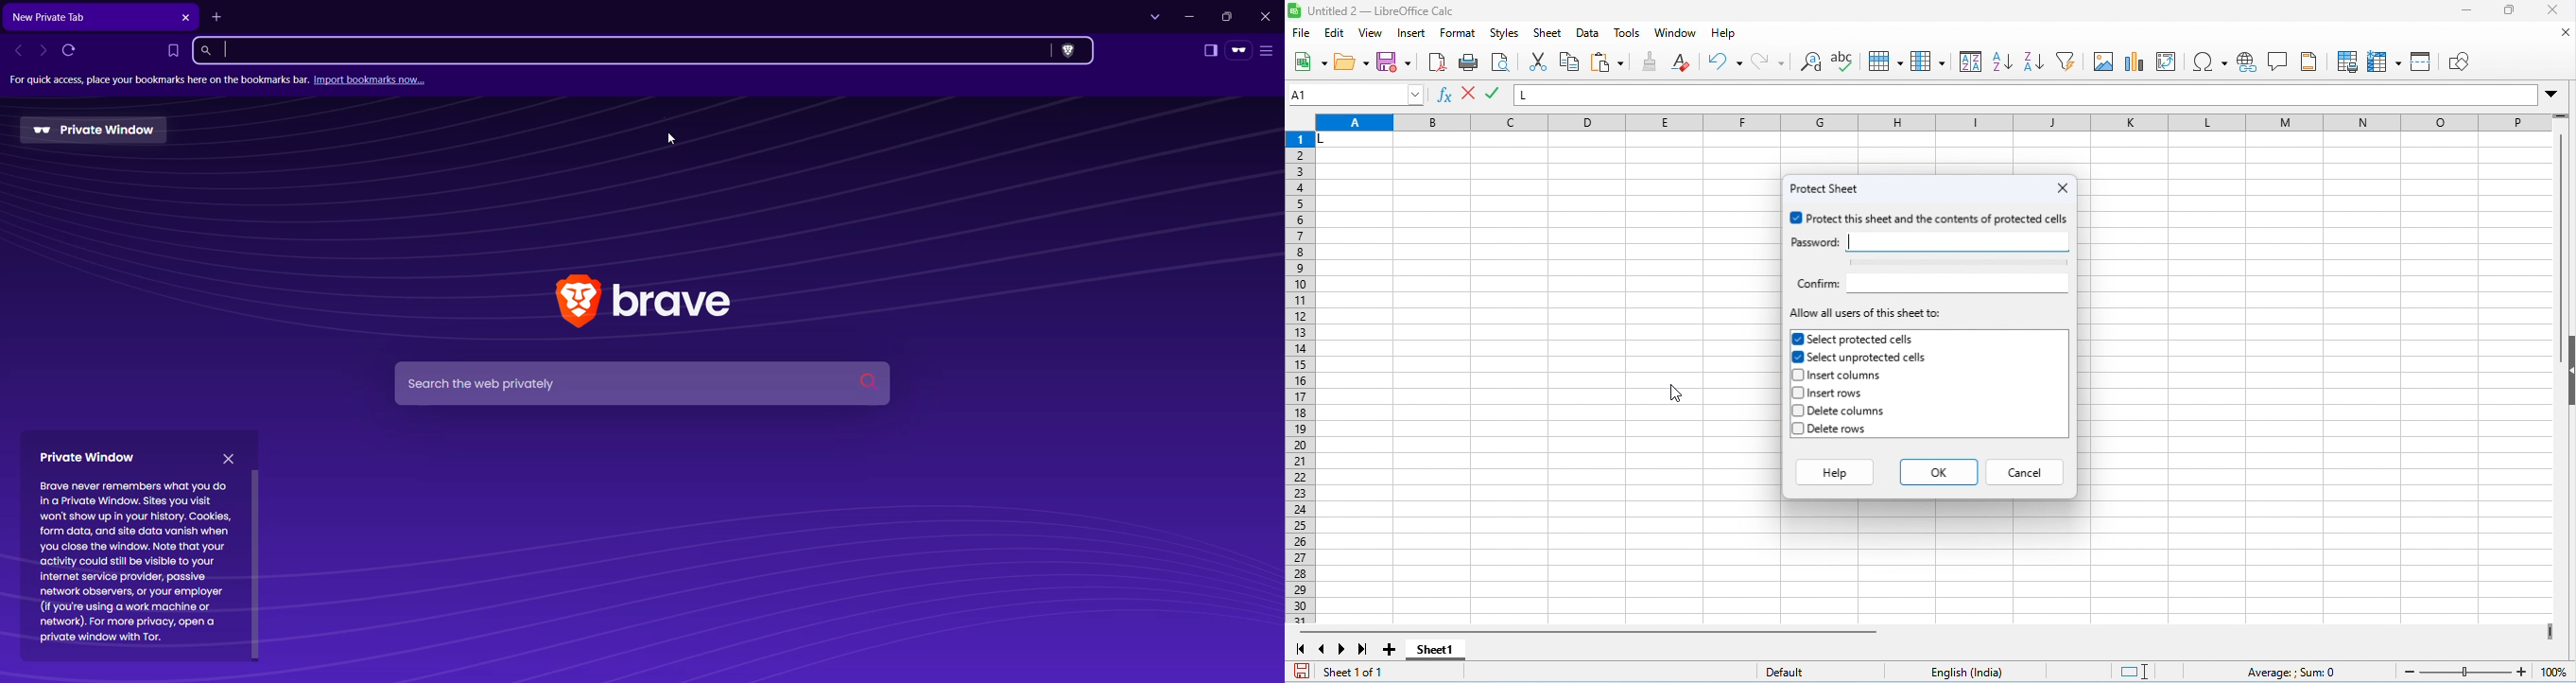  Describe the element at coordinates (1885, 61) in the screenshot. I see `row` at that location.